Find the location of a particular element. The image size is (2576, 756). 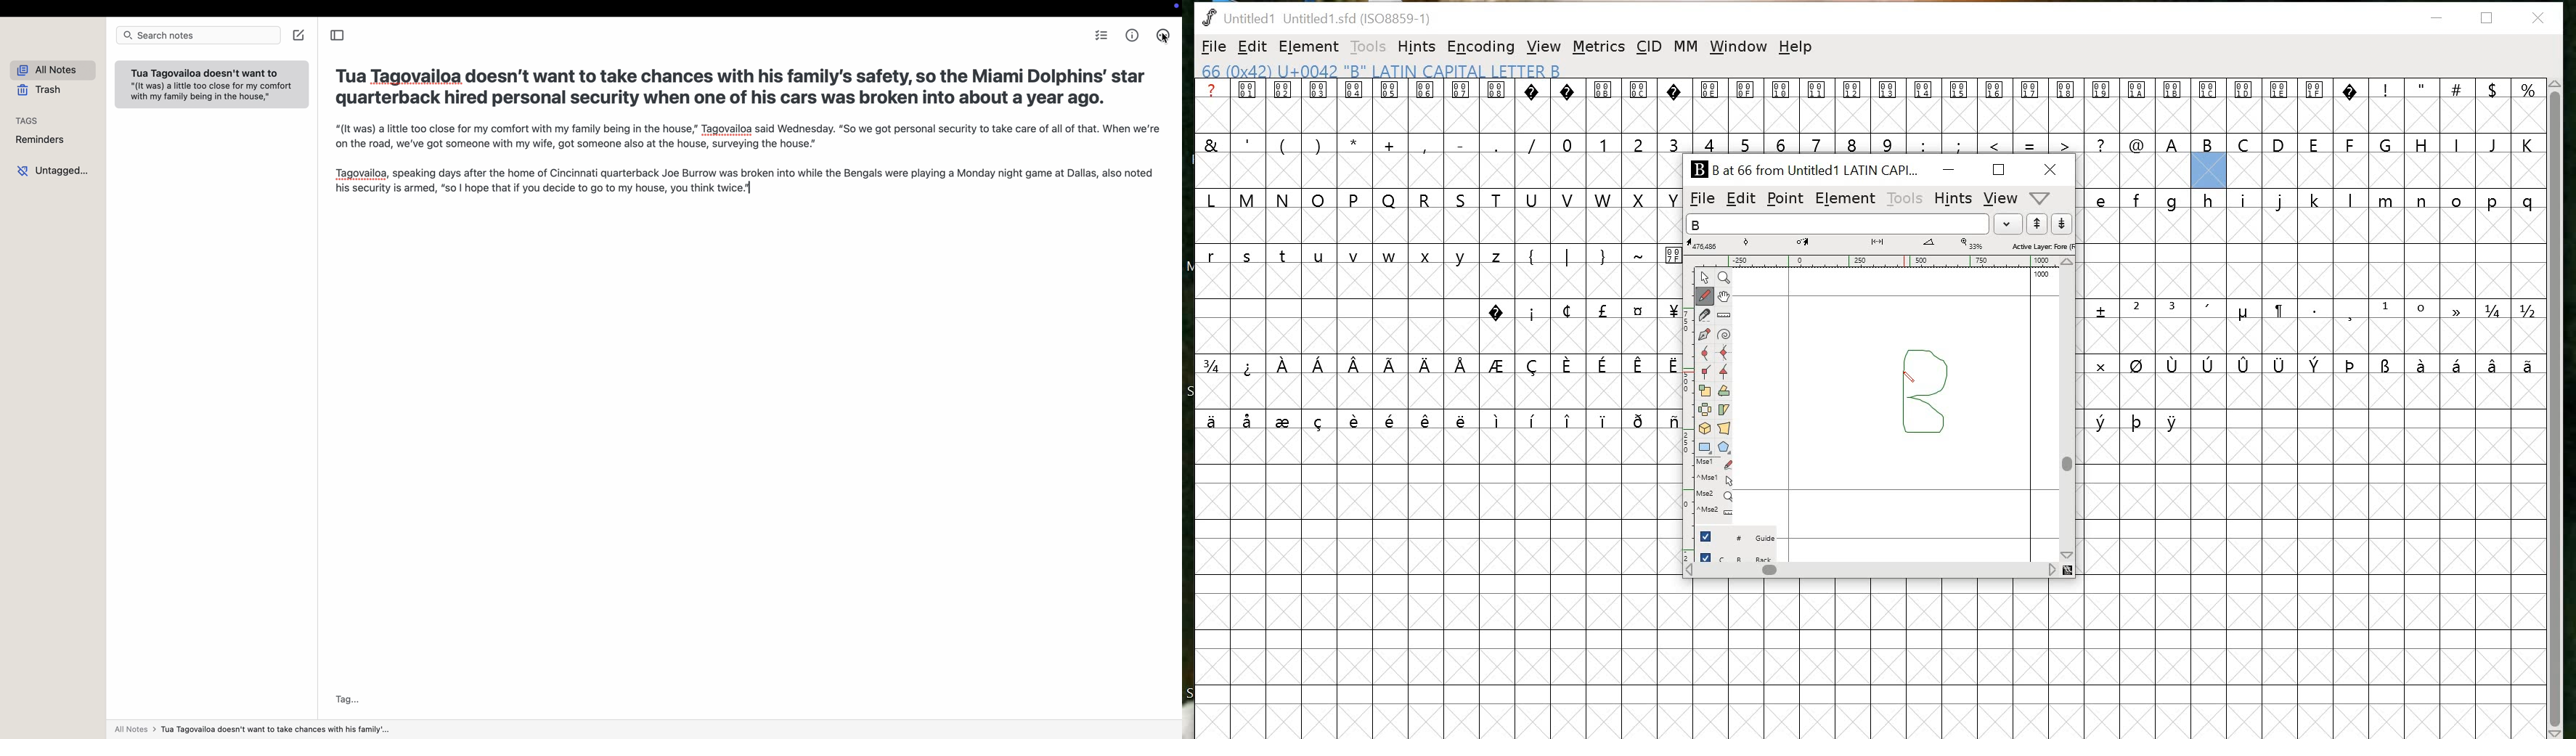

VIEW is located at coordinates (1545, 47).